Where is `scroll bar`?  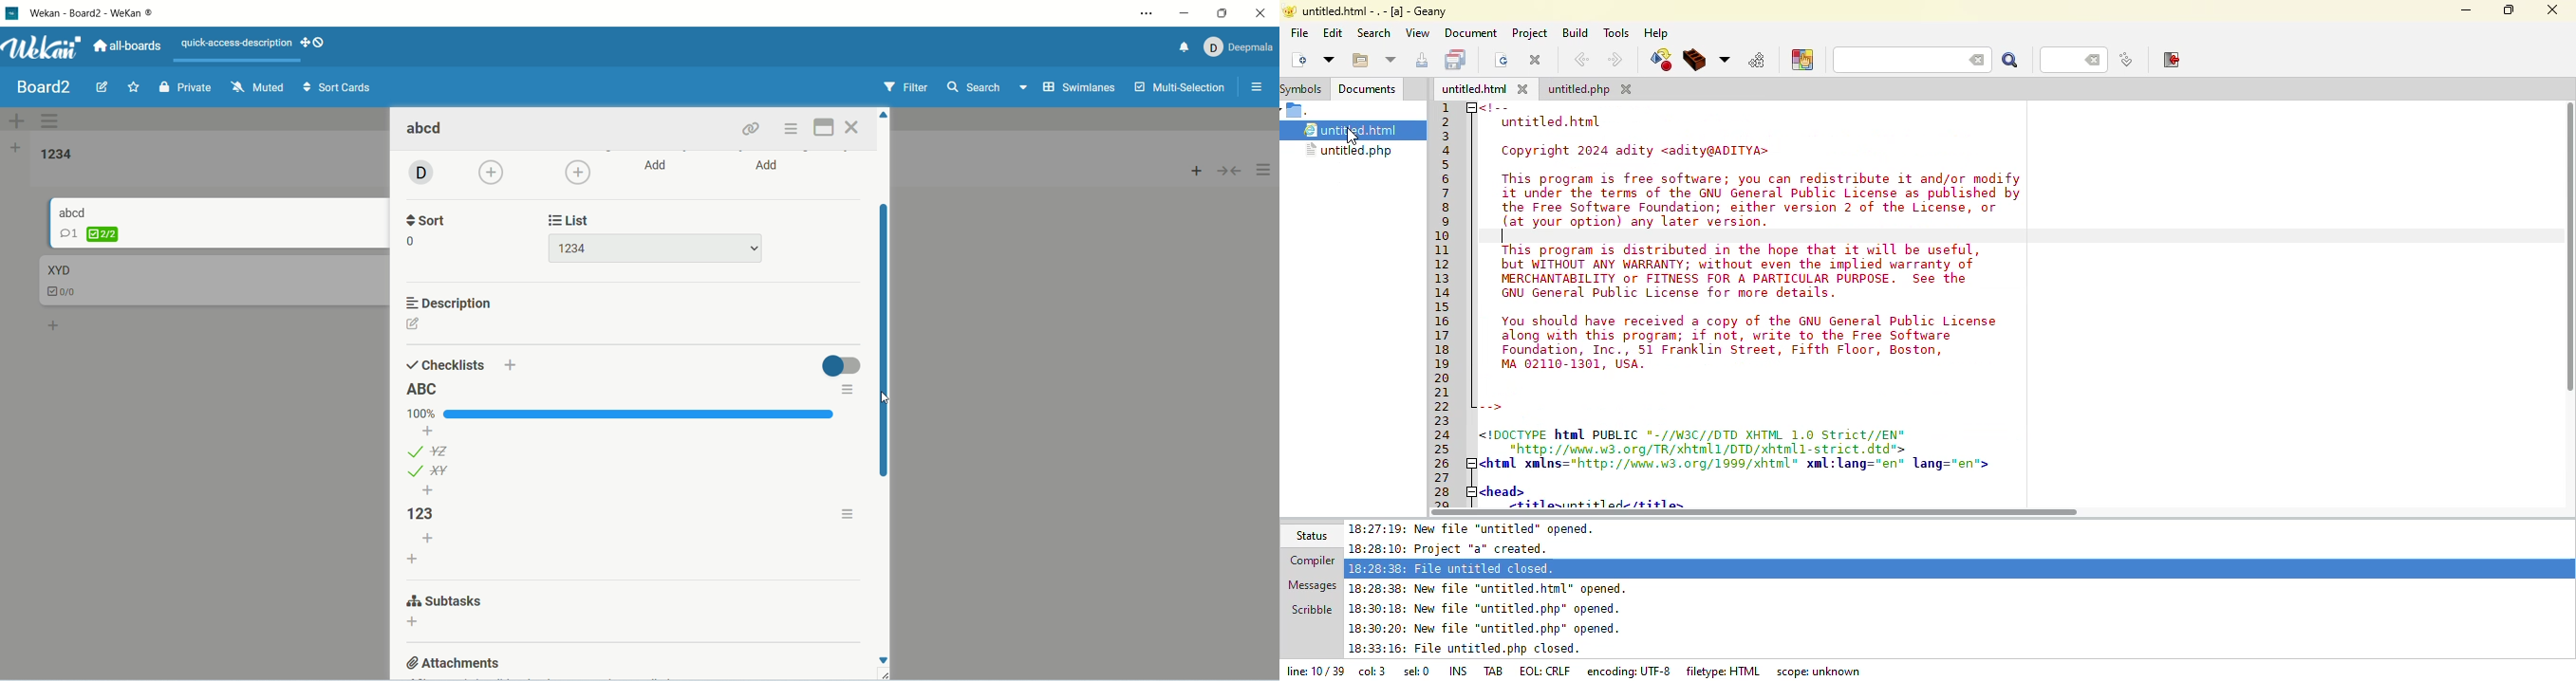
scroll bar is located at coordinates (1760, 512).